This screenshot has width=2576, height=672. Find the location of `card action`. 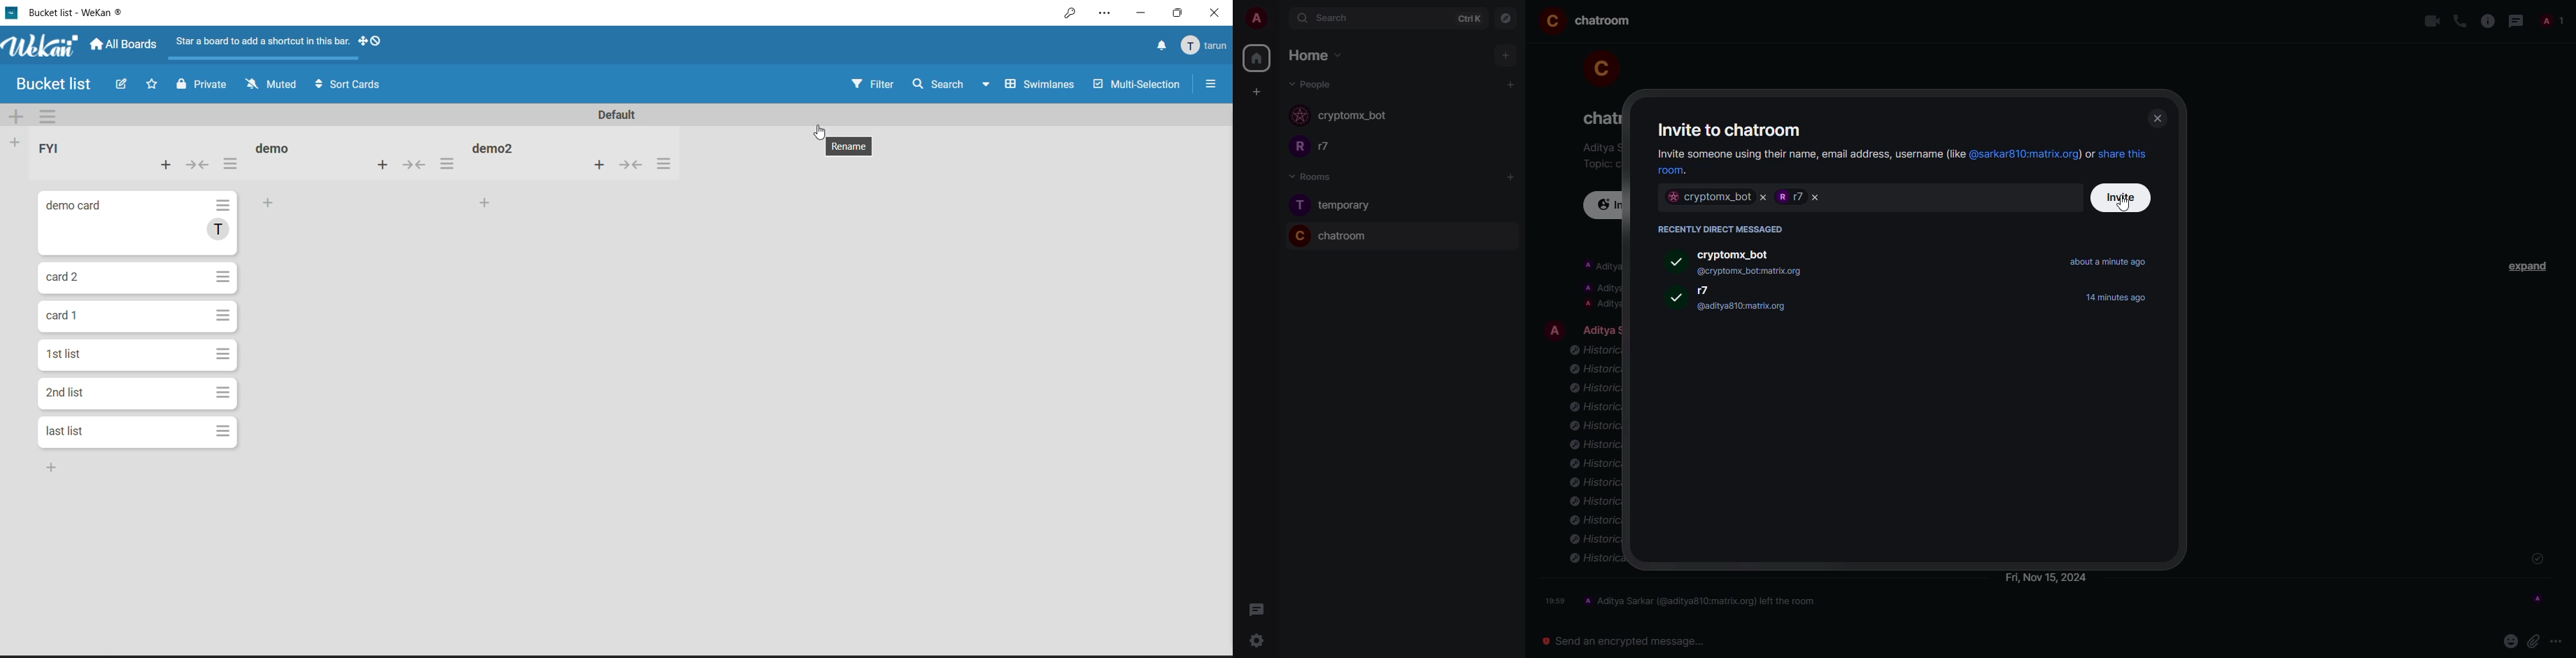

card action is located at coordinates (220, 432).